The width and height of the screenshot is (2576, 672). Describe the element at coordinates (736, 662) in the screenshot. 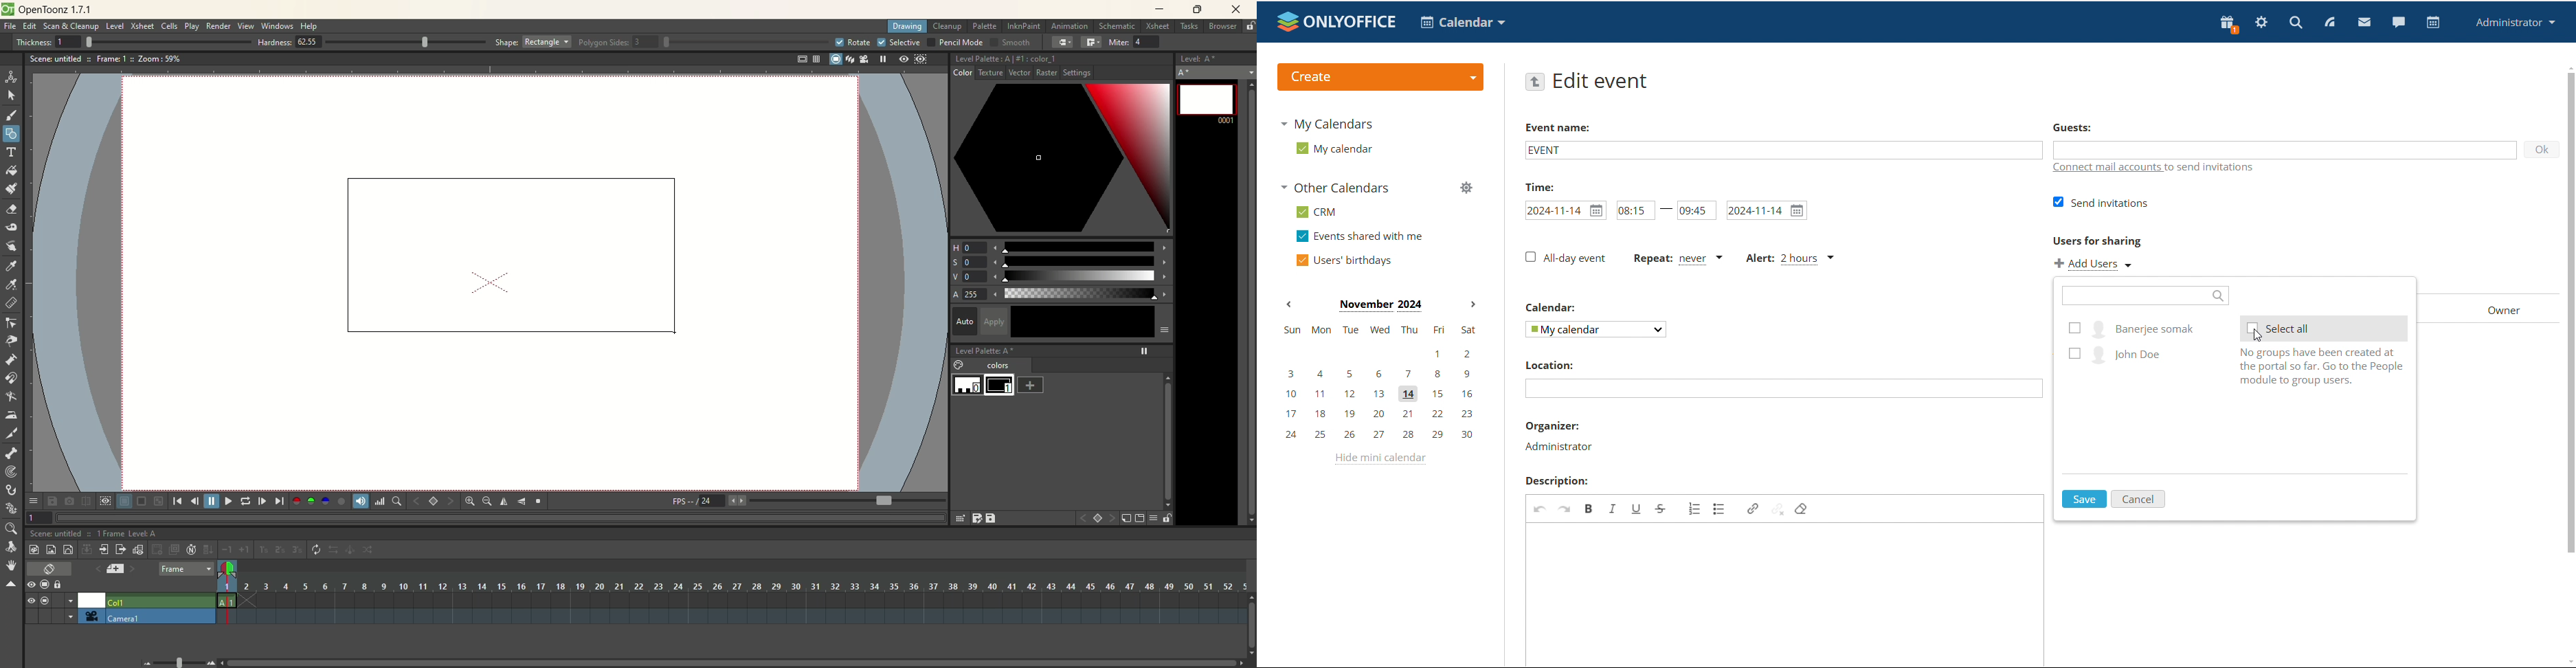

I see `horizontal scrollbar` at that location.